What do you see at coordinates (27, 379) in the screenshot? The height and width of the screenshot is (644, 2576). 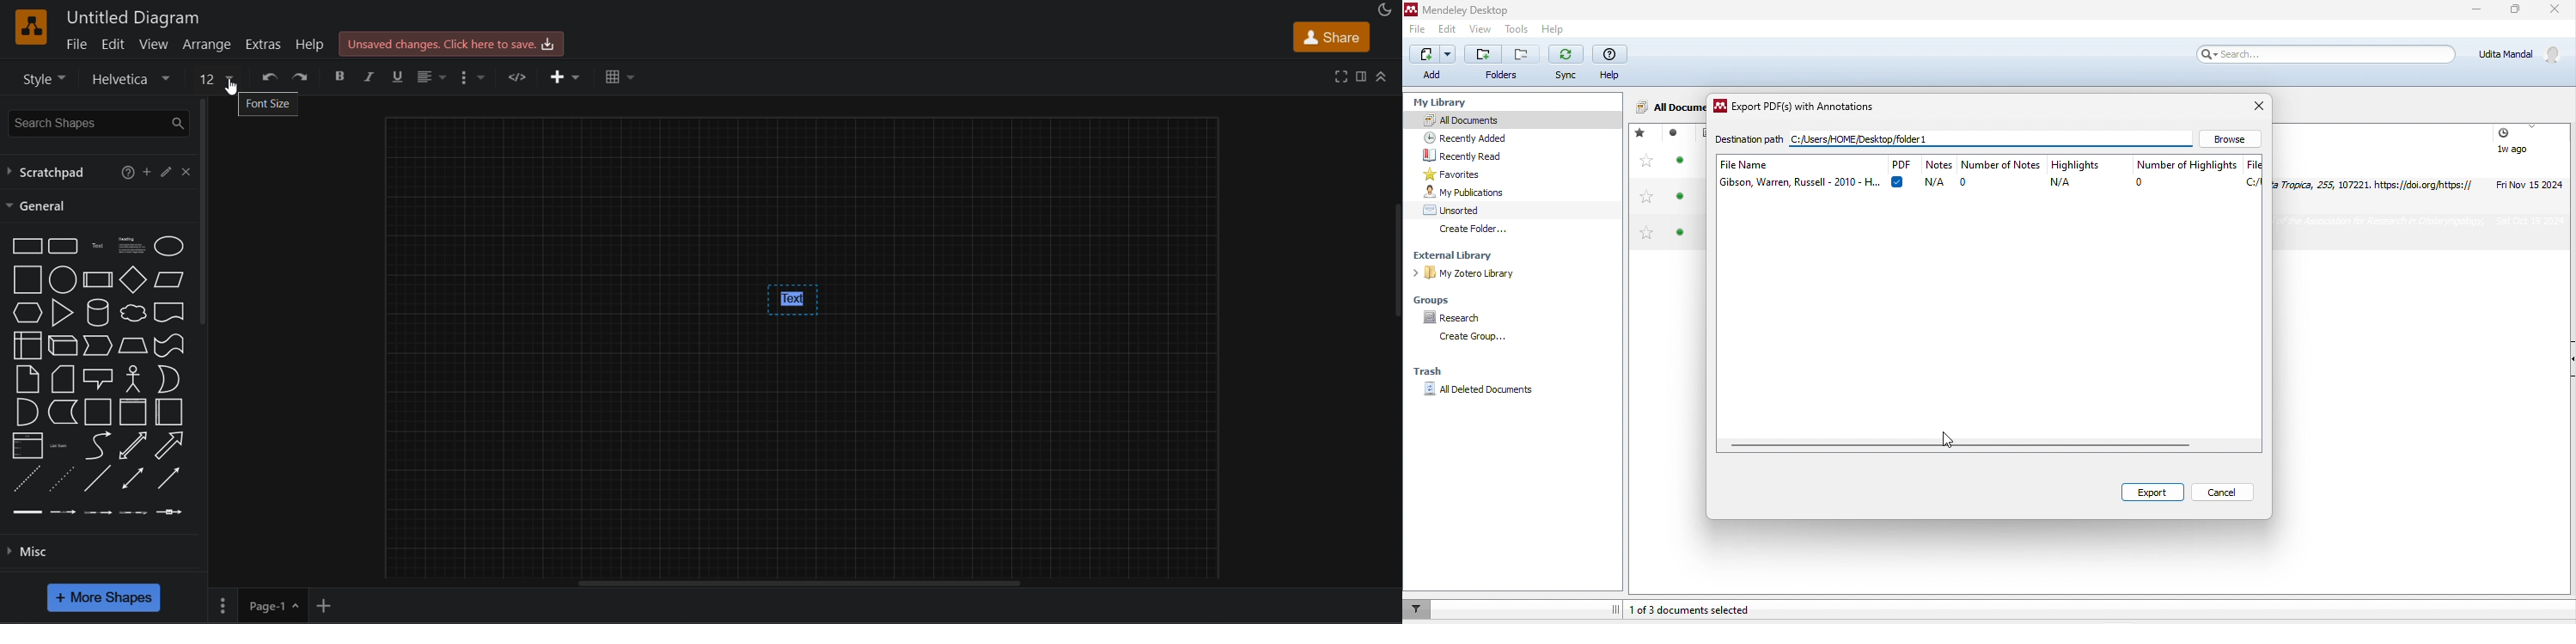 I see `Note` at bounding box center [27, 379].